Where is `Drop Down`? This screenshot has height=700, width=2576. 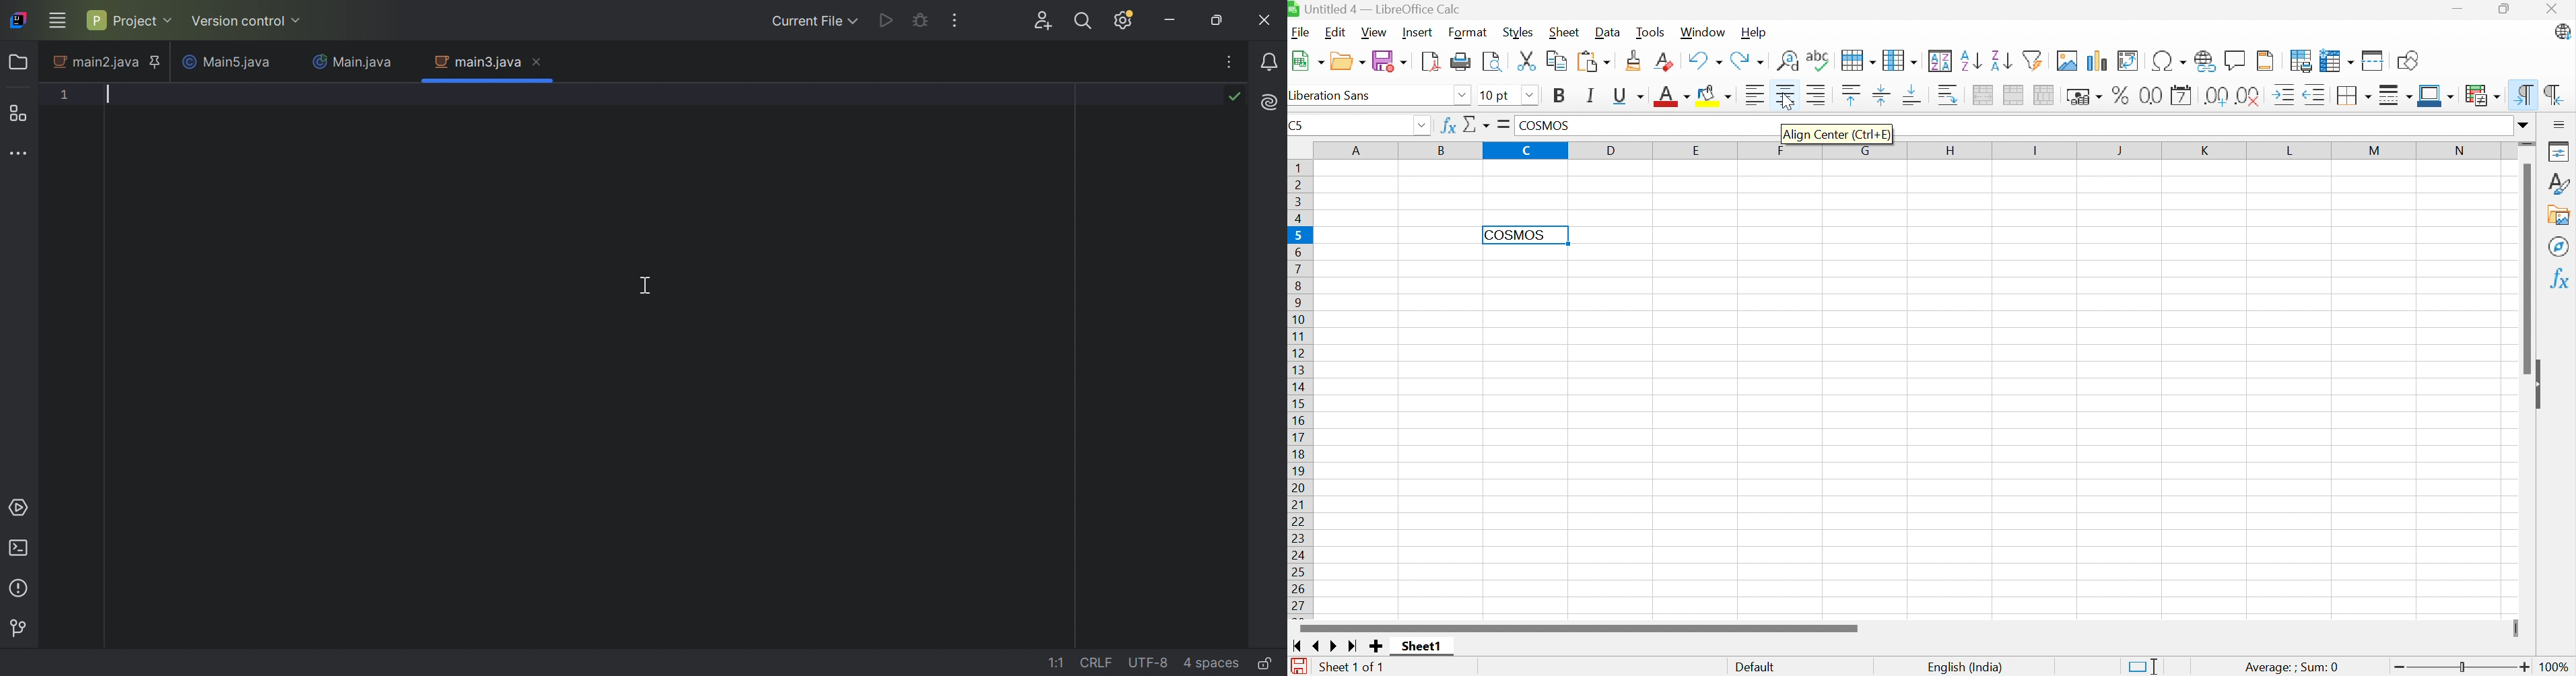
Drop Down is located at coordinates (1421, 125).